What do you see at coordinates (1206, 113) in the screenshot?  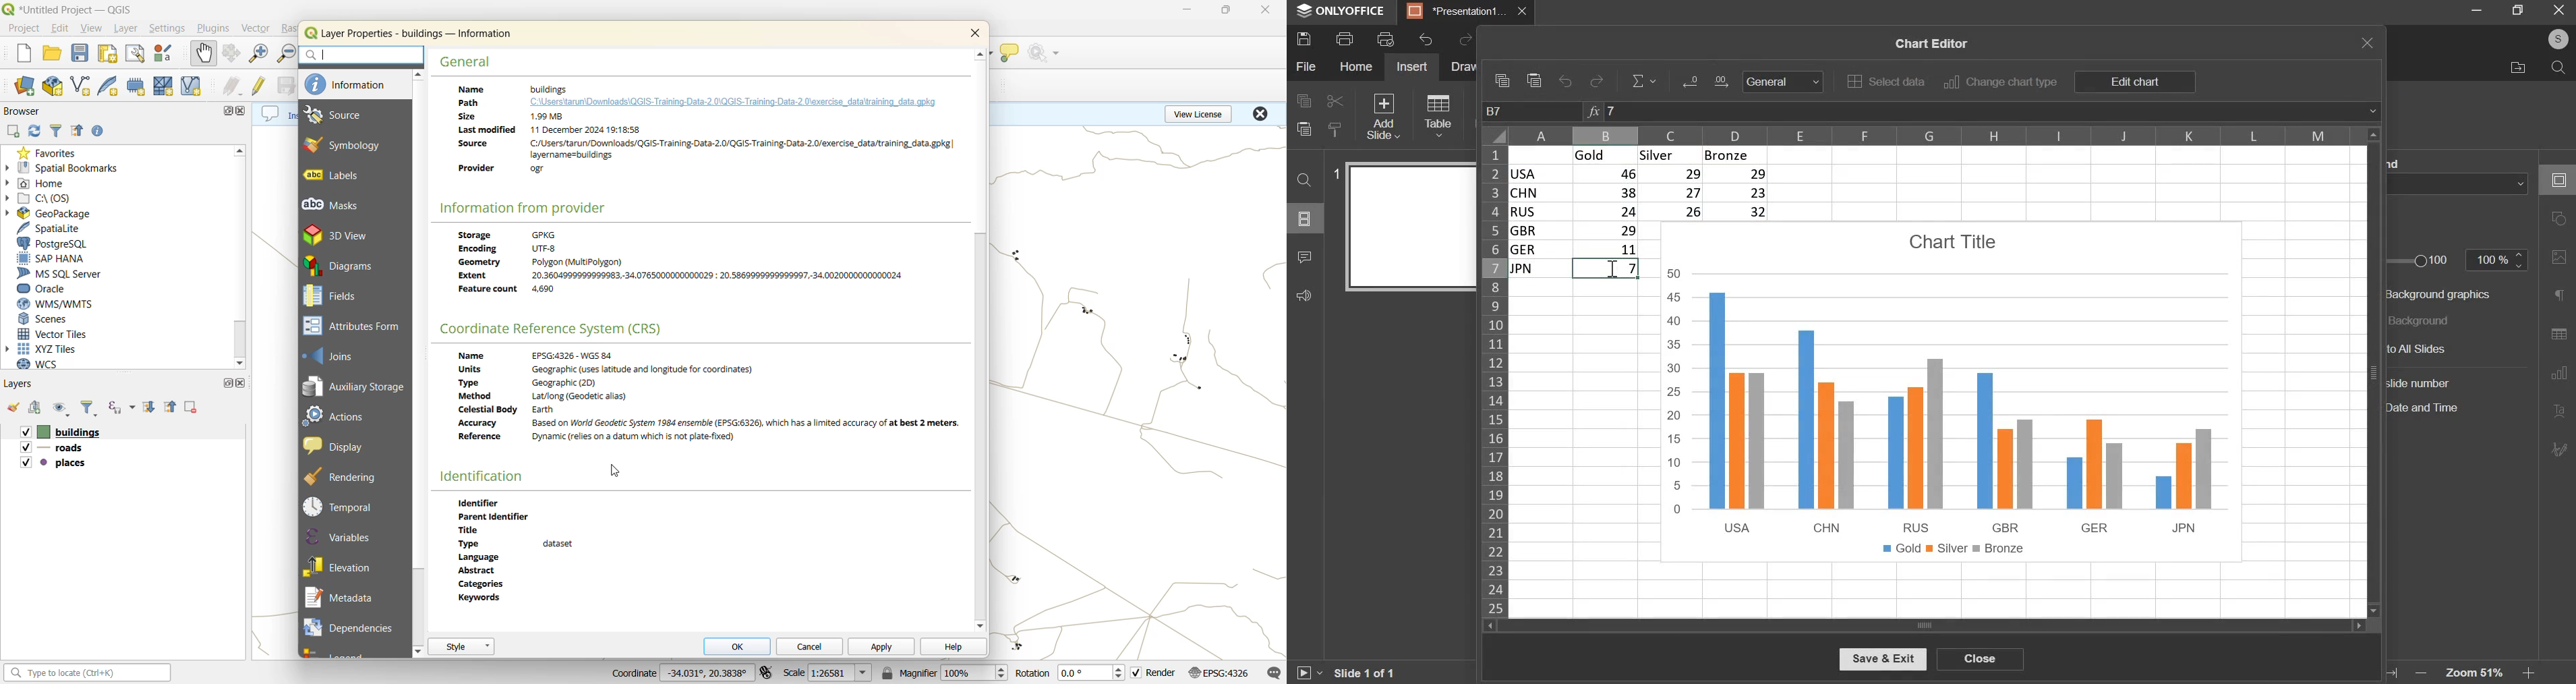 I see `view license` at bounding box center [1206, 113].